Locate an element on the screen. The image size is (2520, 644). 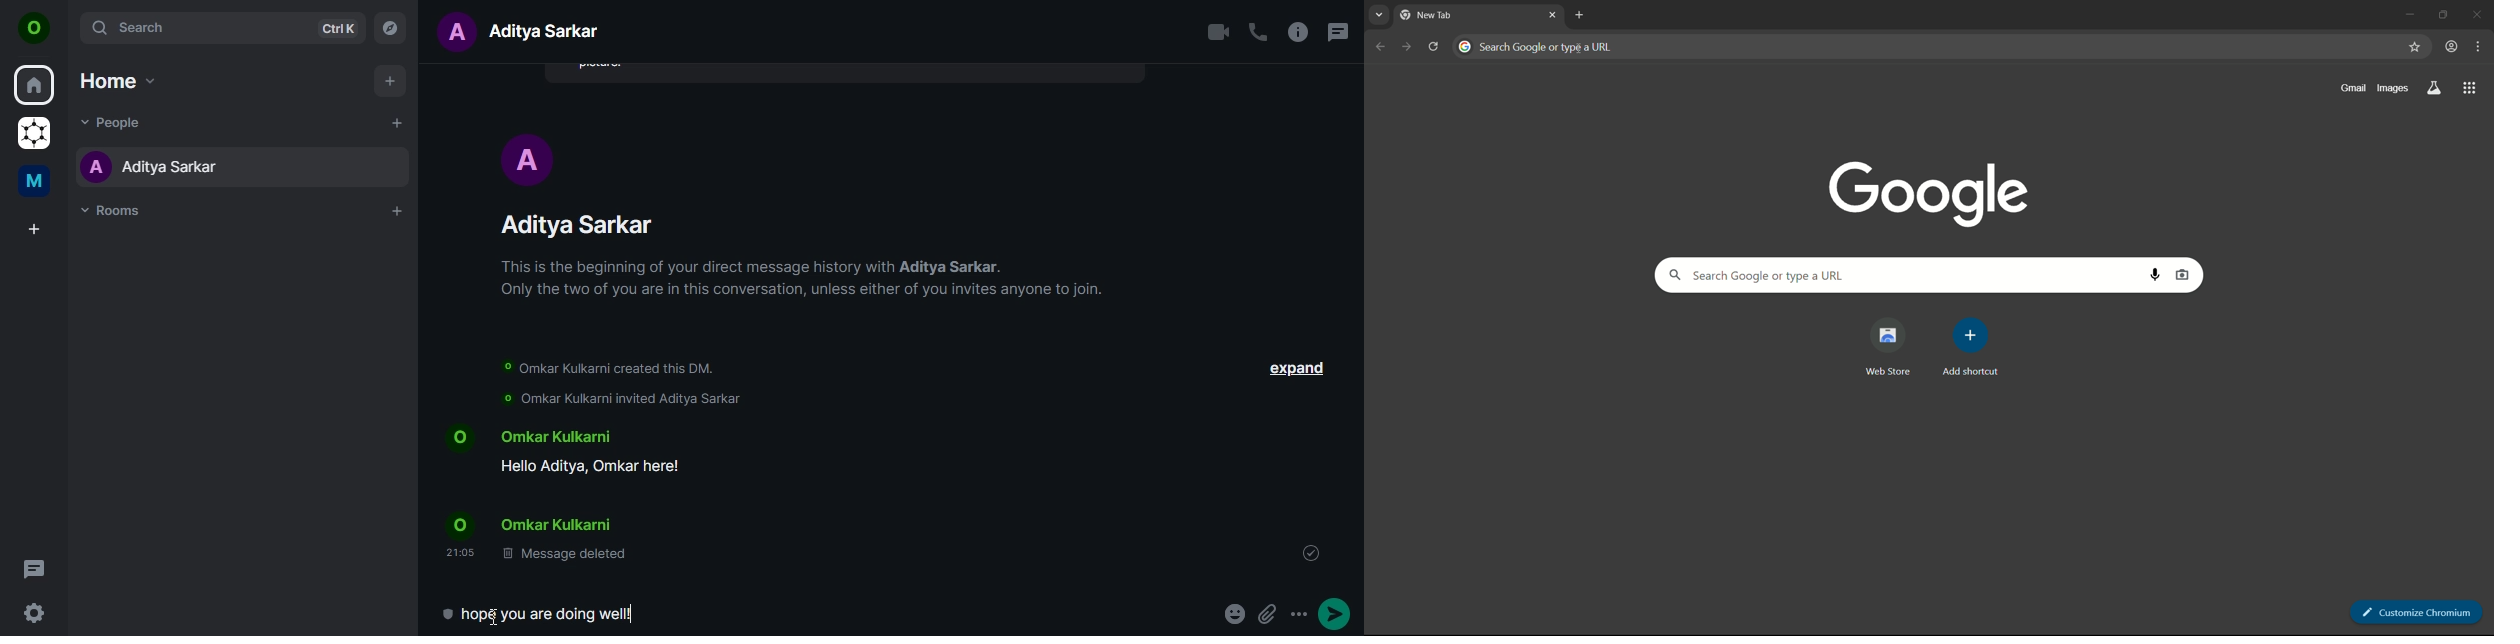
name is located at coordinates (191, 164).